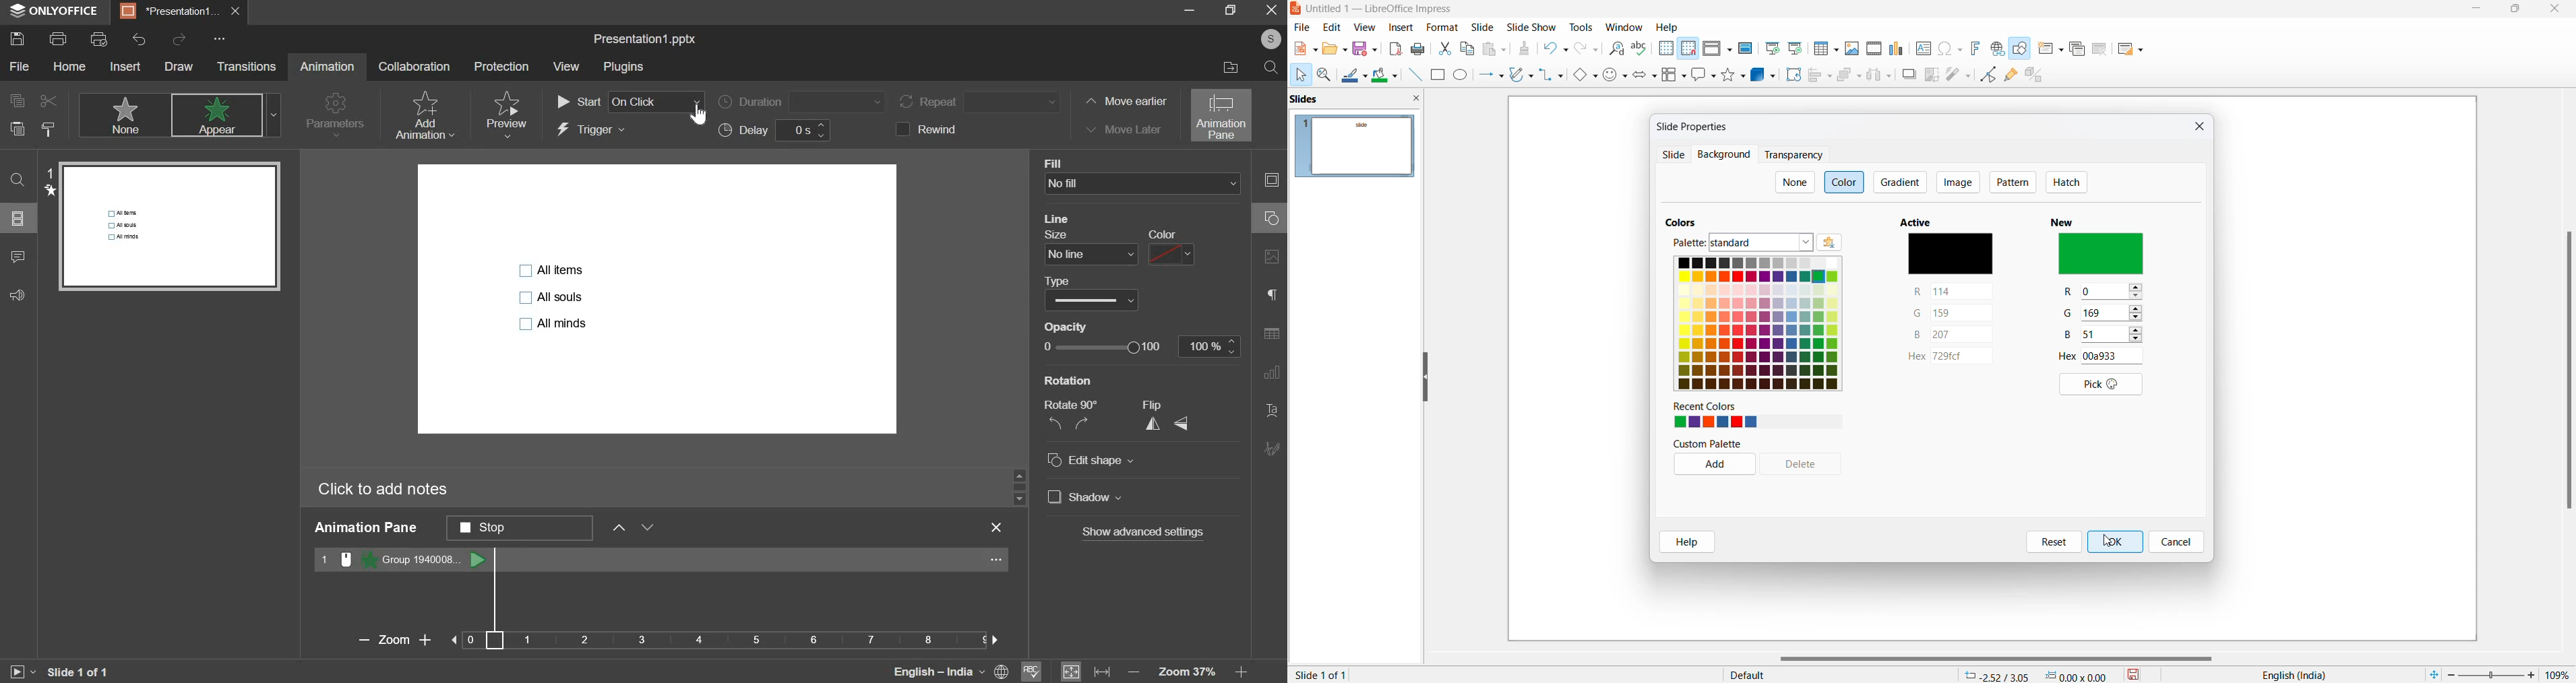  What do you see at coordinates (505, 114) in the screenshot?
I see `preview` at bounding box center [505, 114].